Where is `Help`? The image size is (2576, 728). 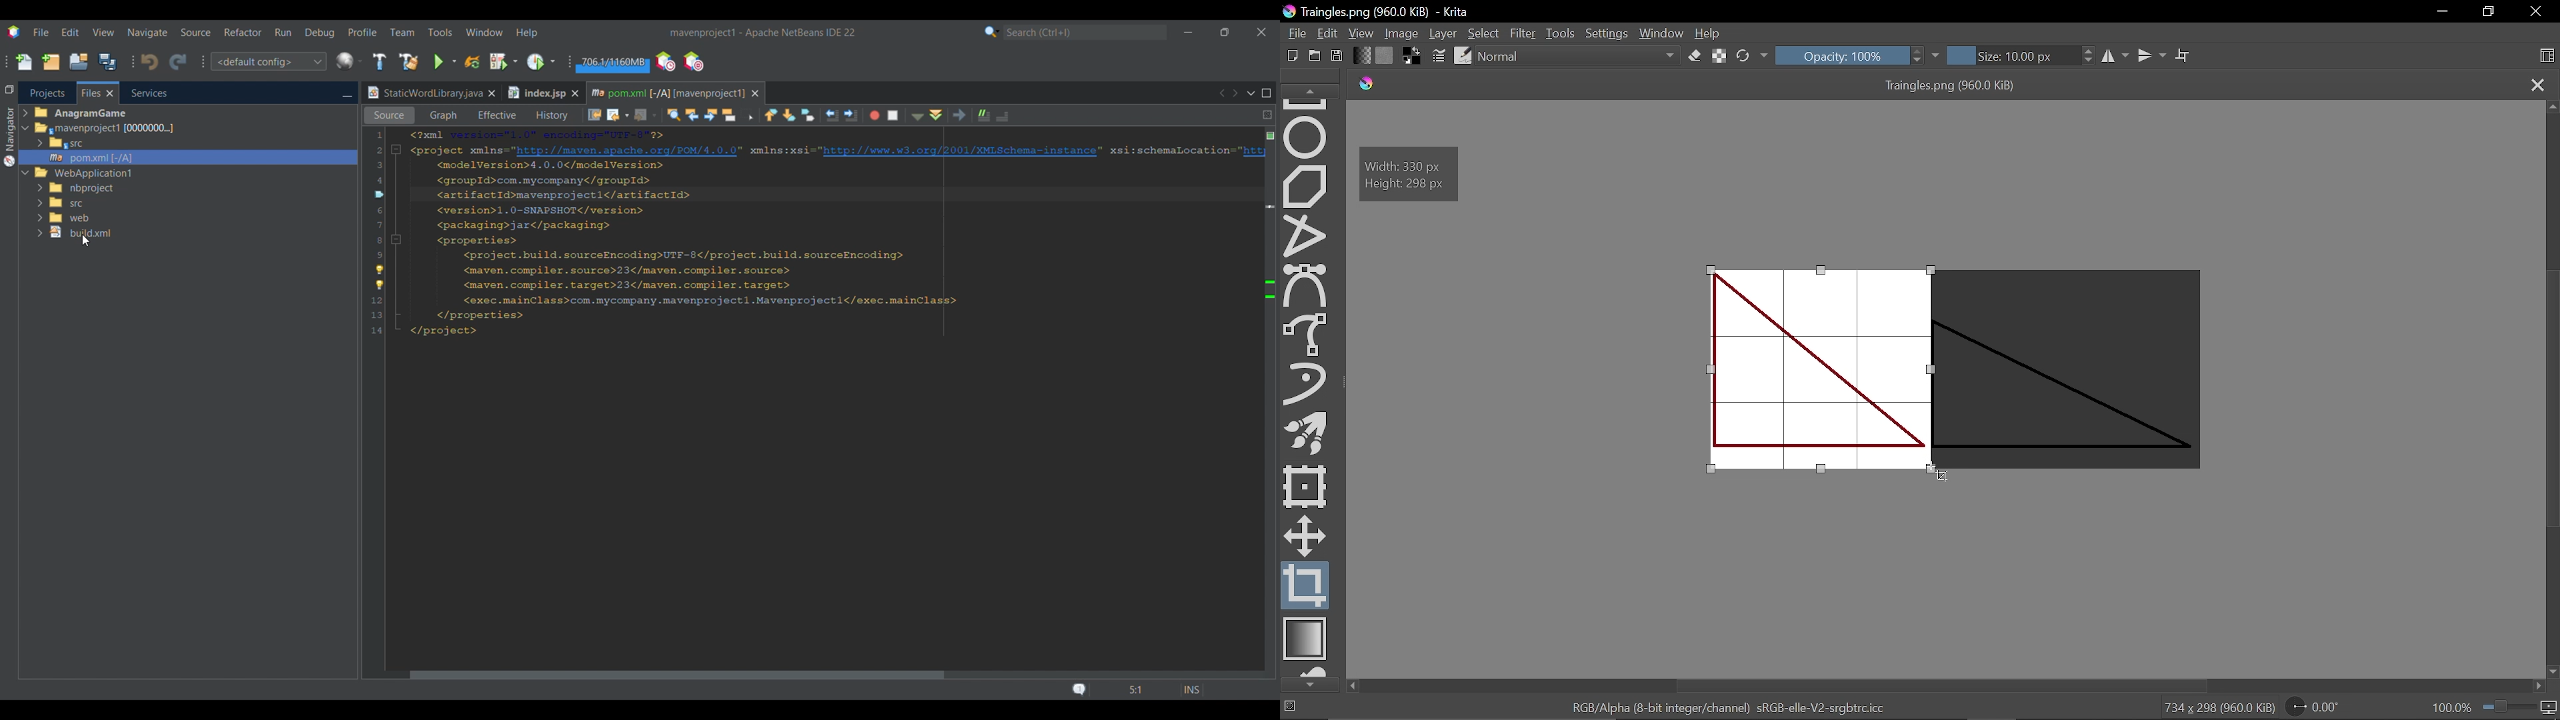 Help is located at coordinates (1710, 34).